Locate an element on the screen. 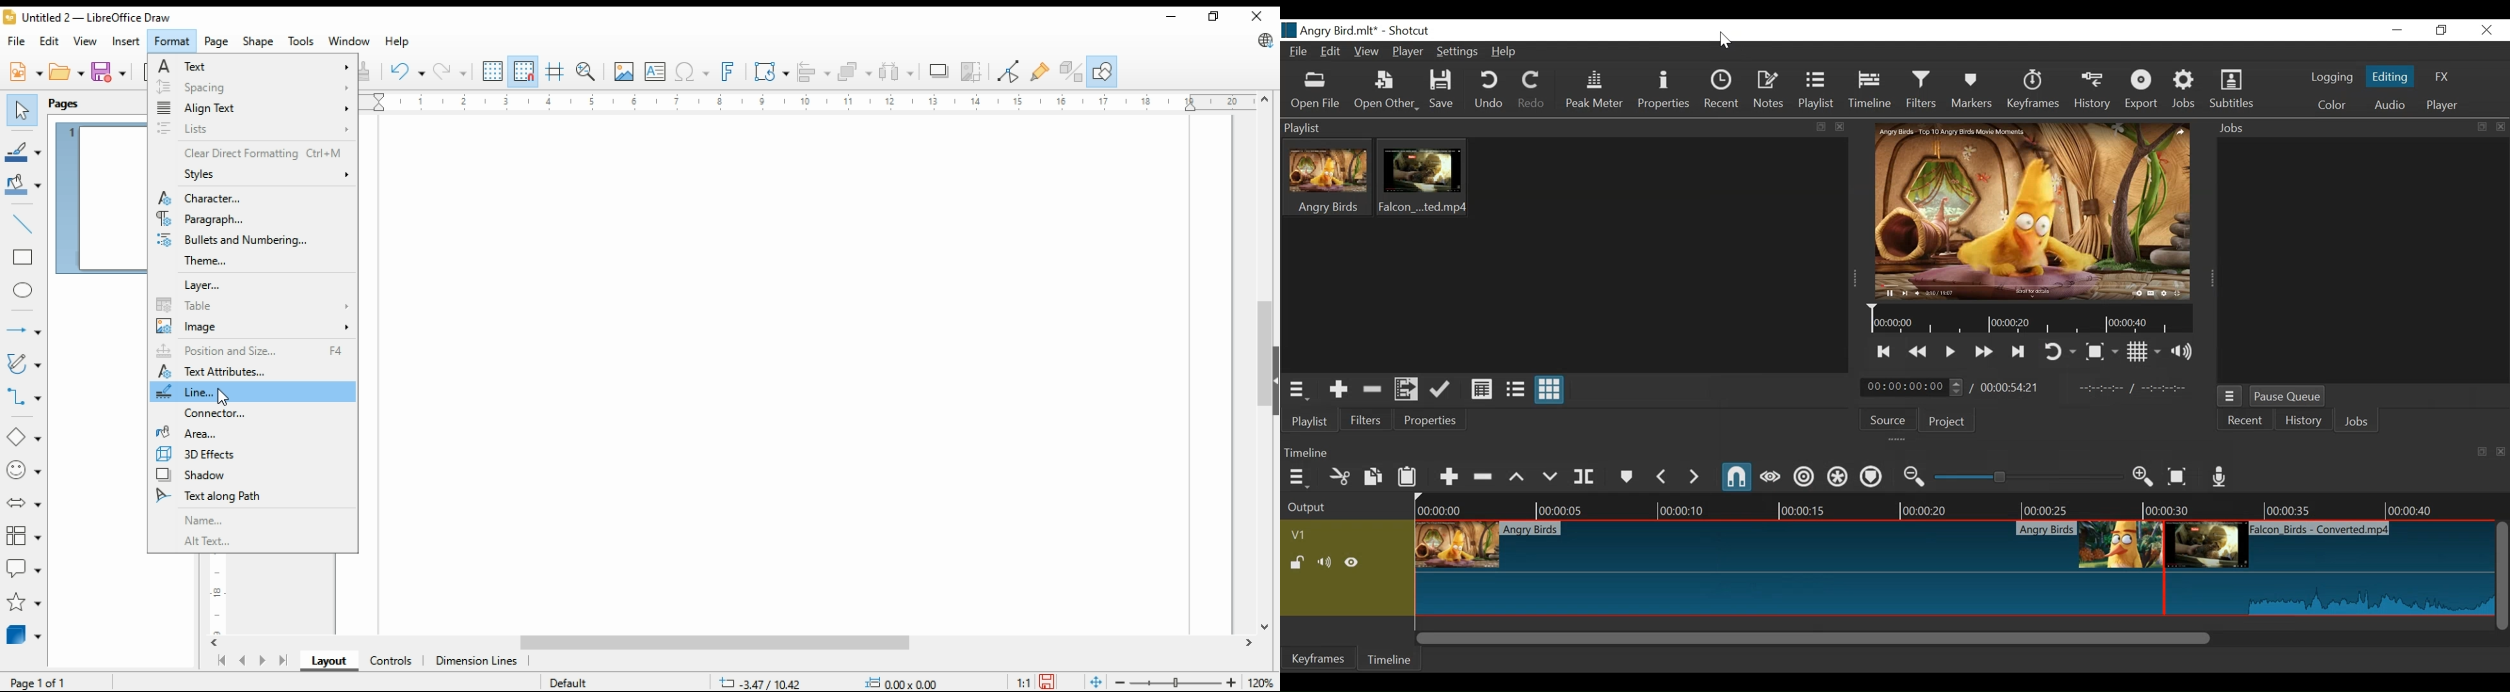 This screenshot has height=700, width=2520. Subtitles is located at coordinates (2232, 89).